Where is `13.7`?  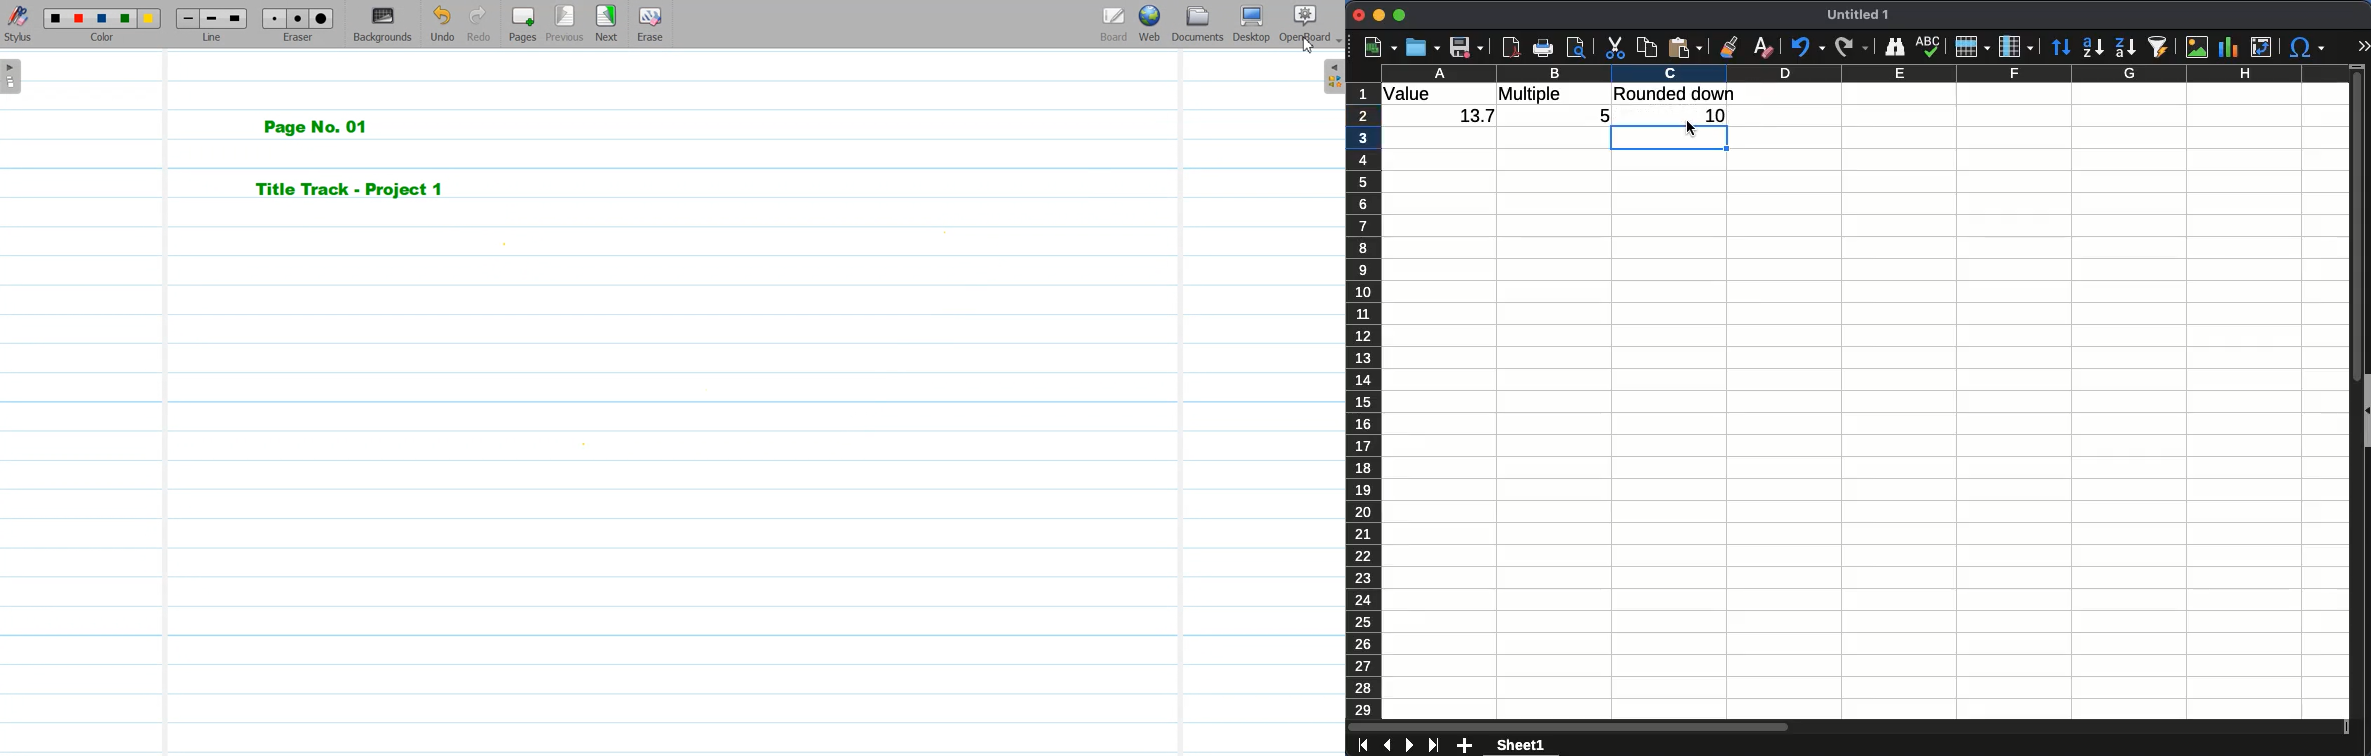 13.7 is located at coordinates (1473, 118).